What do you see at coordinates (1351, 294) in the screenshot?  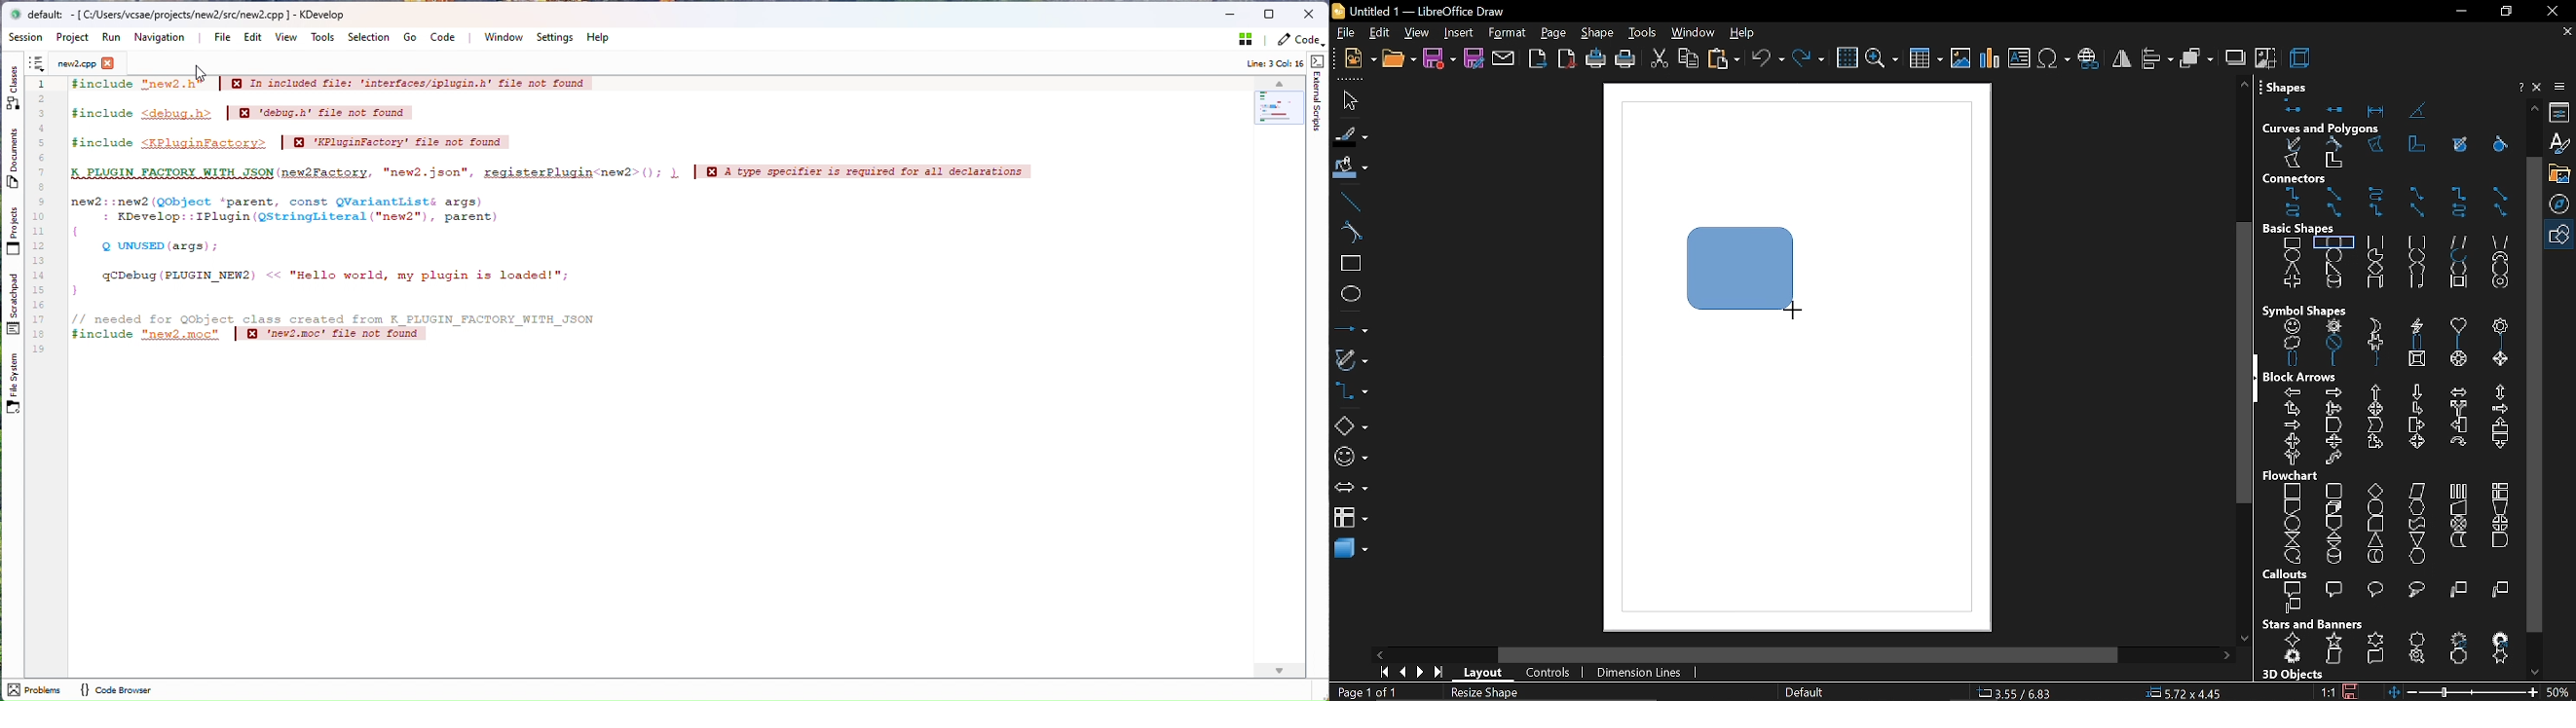 I see `ellipse` at bounding box center [1351, 294].